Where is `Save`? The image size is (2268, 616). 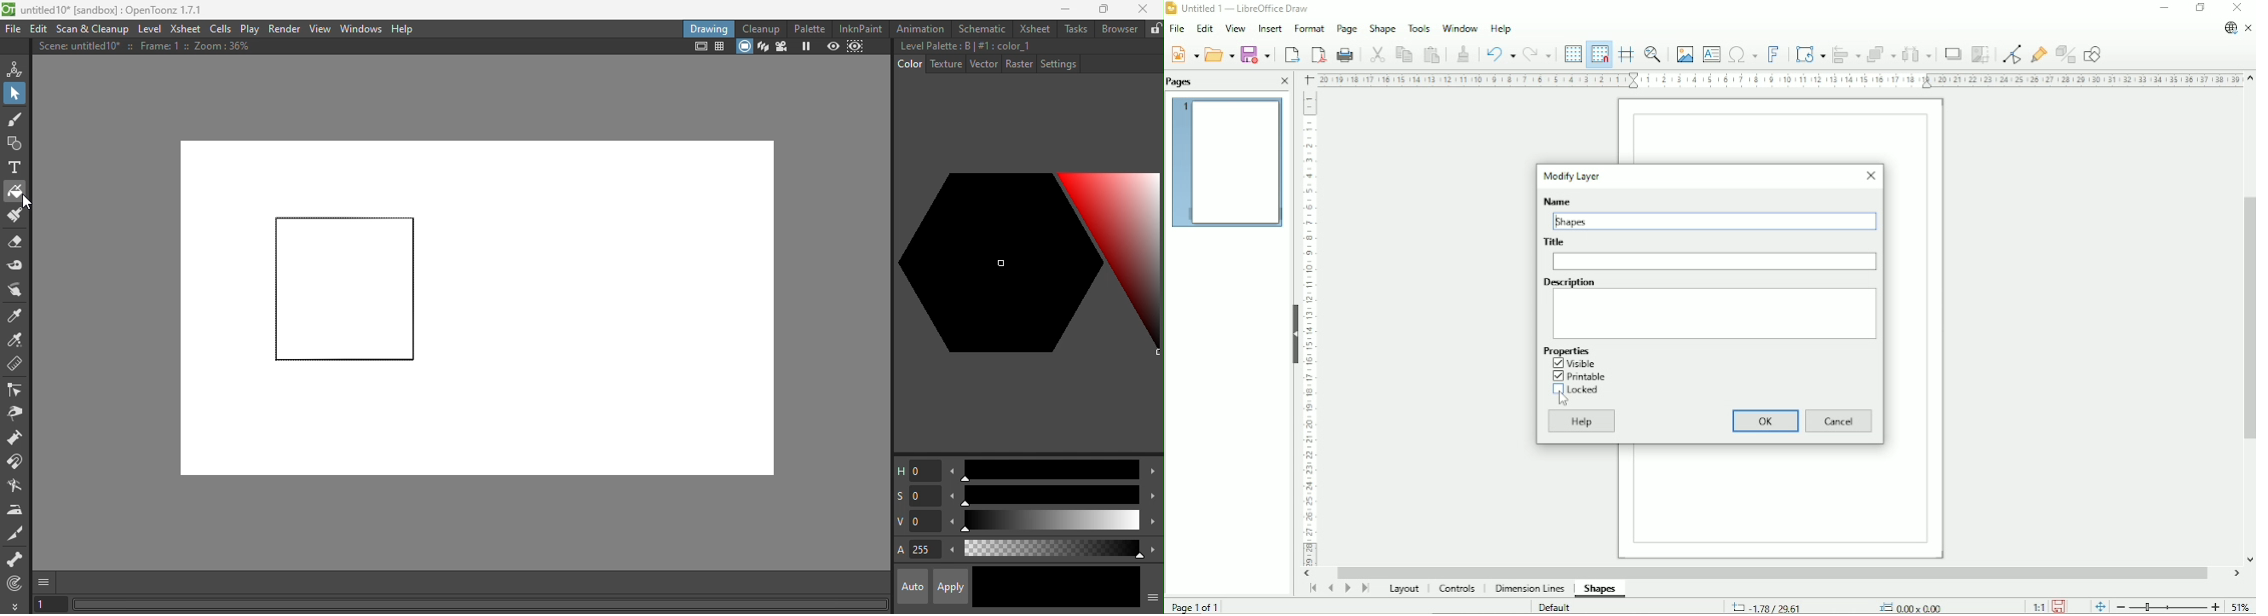
Save is located at coordinates (2059, 606).